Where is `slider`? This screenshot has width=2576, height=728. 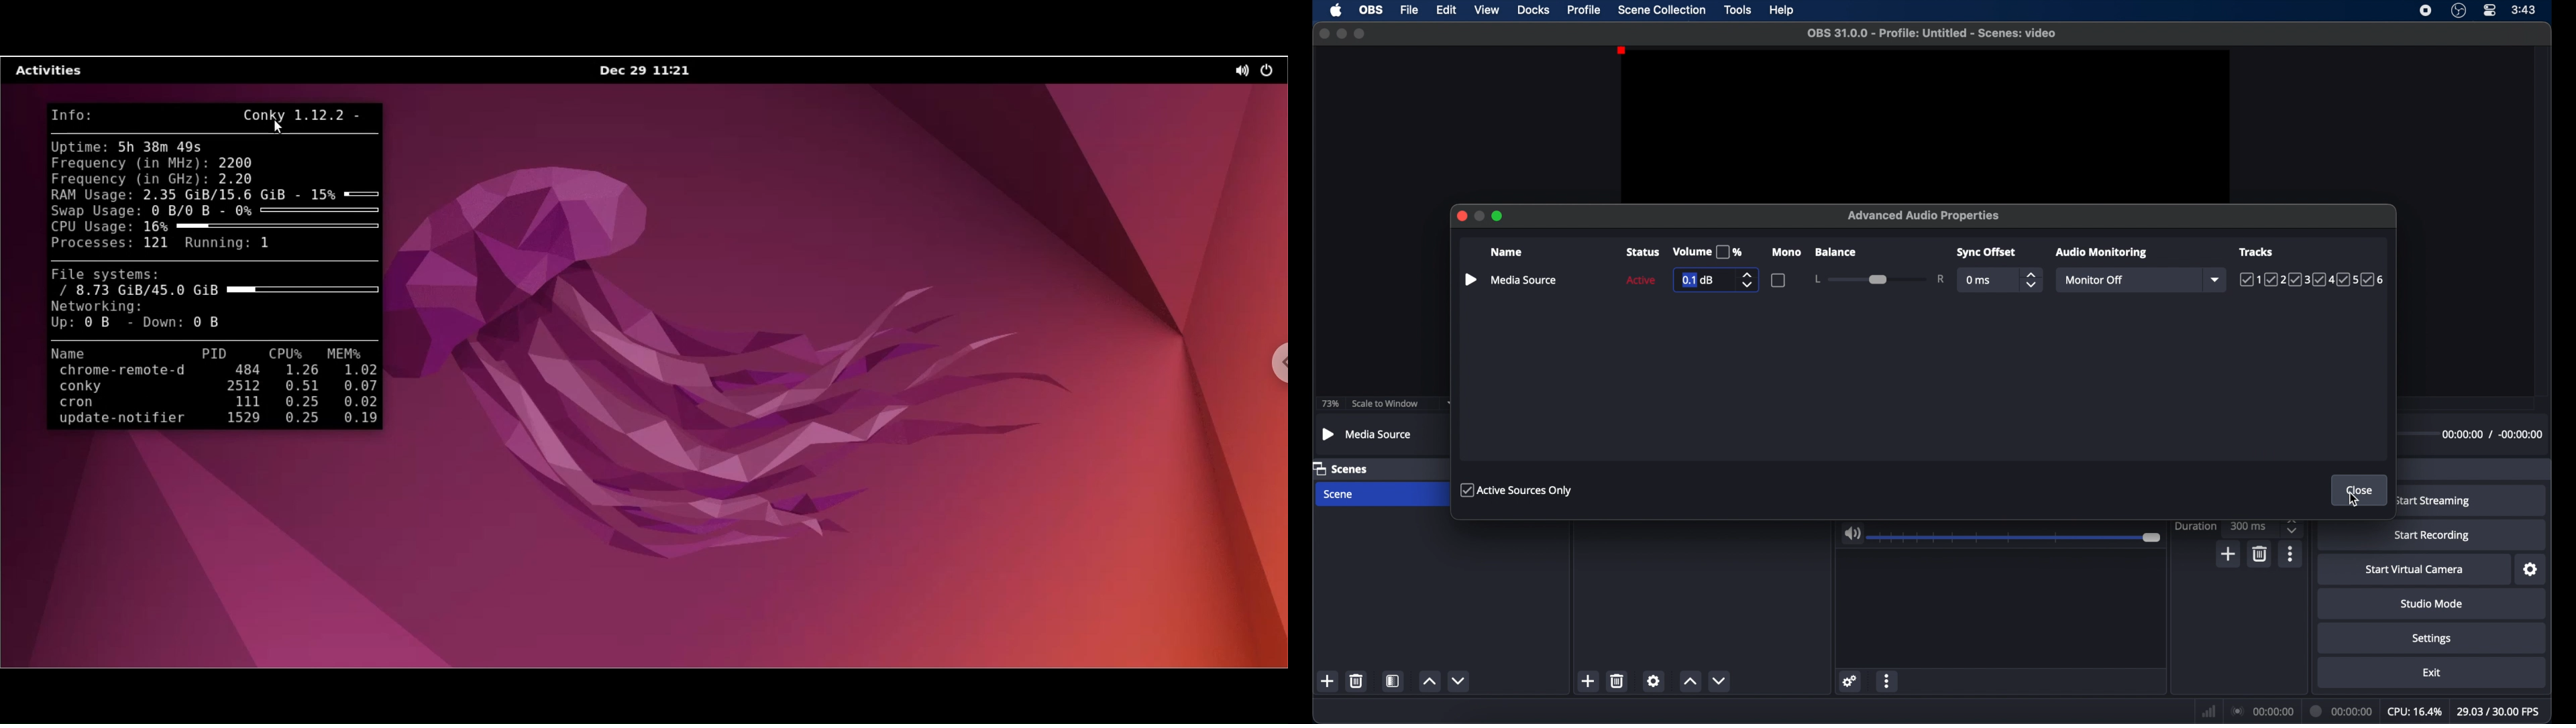
slider is located at coordinates (2017, 538).